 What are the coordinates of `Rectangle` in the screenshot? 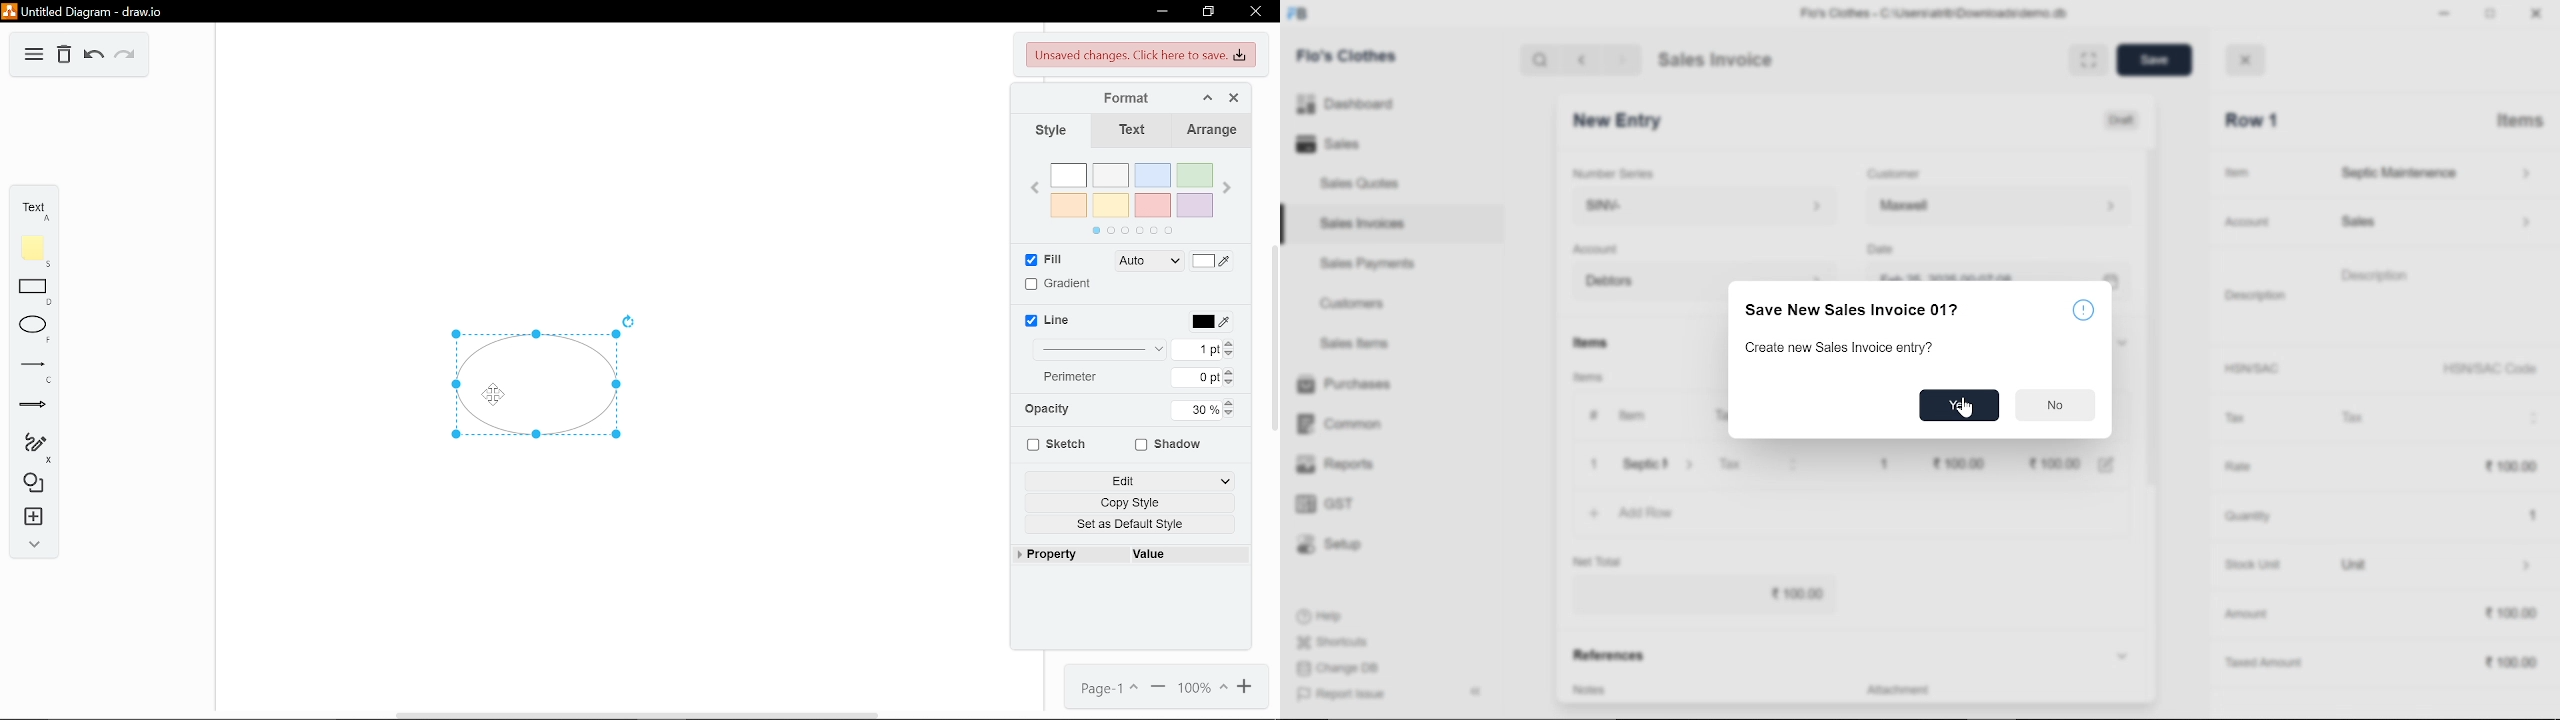 It's located at (34, 288).